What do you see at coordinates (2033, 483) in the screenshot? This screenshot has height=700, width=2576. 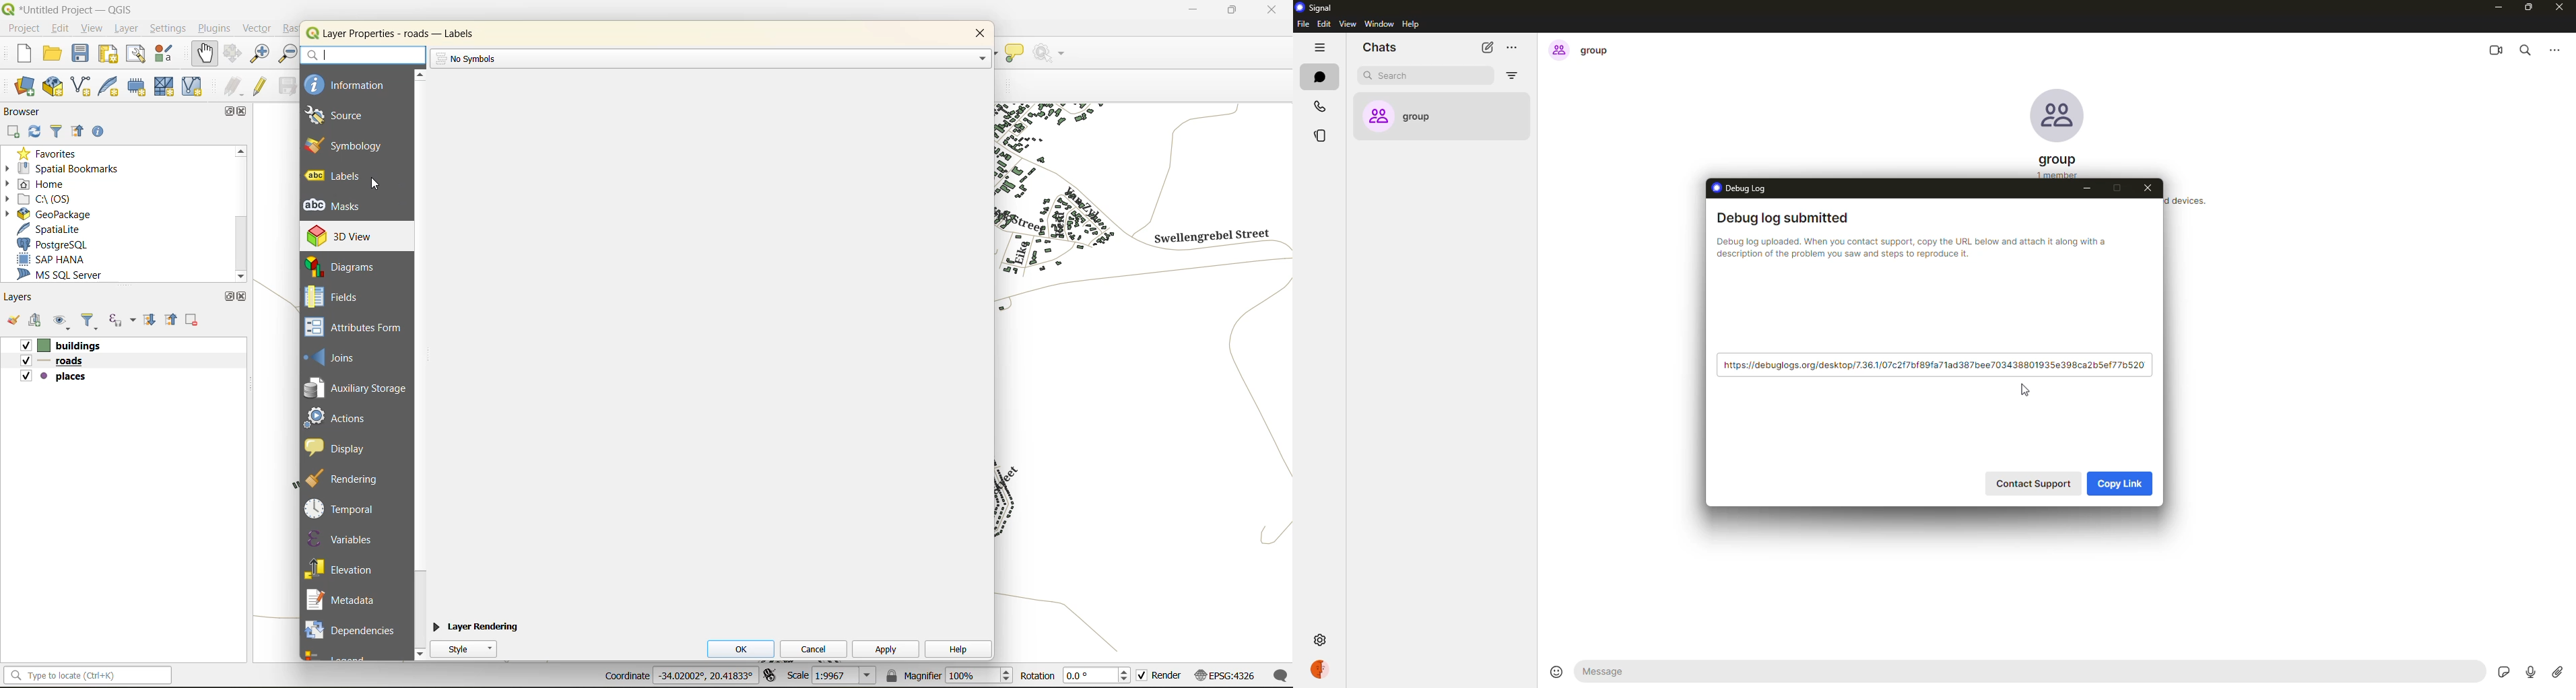 I see `contact support` at bounding box center [2033, 483].